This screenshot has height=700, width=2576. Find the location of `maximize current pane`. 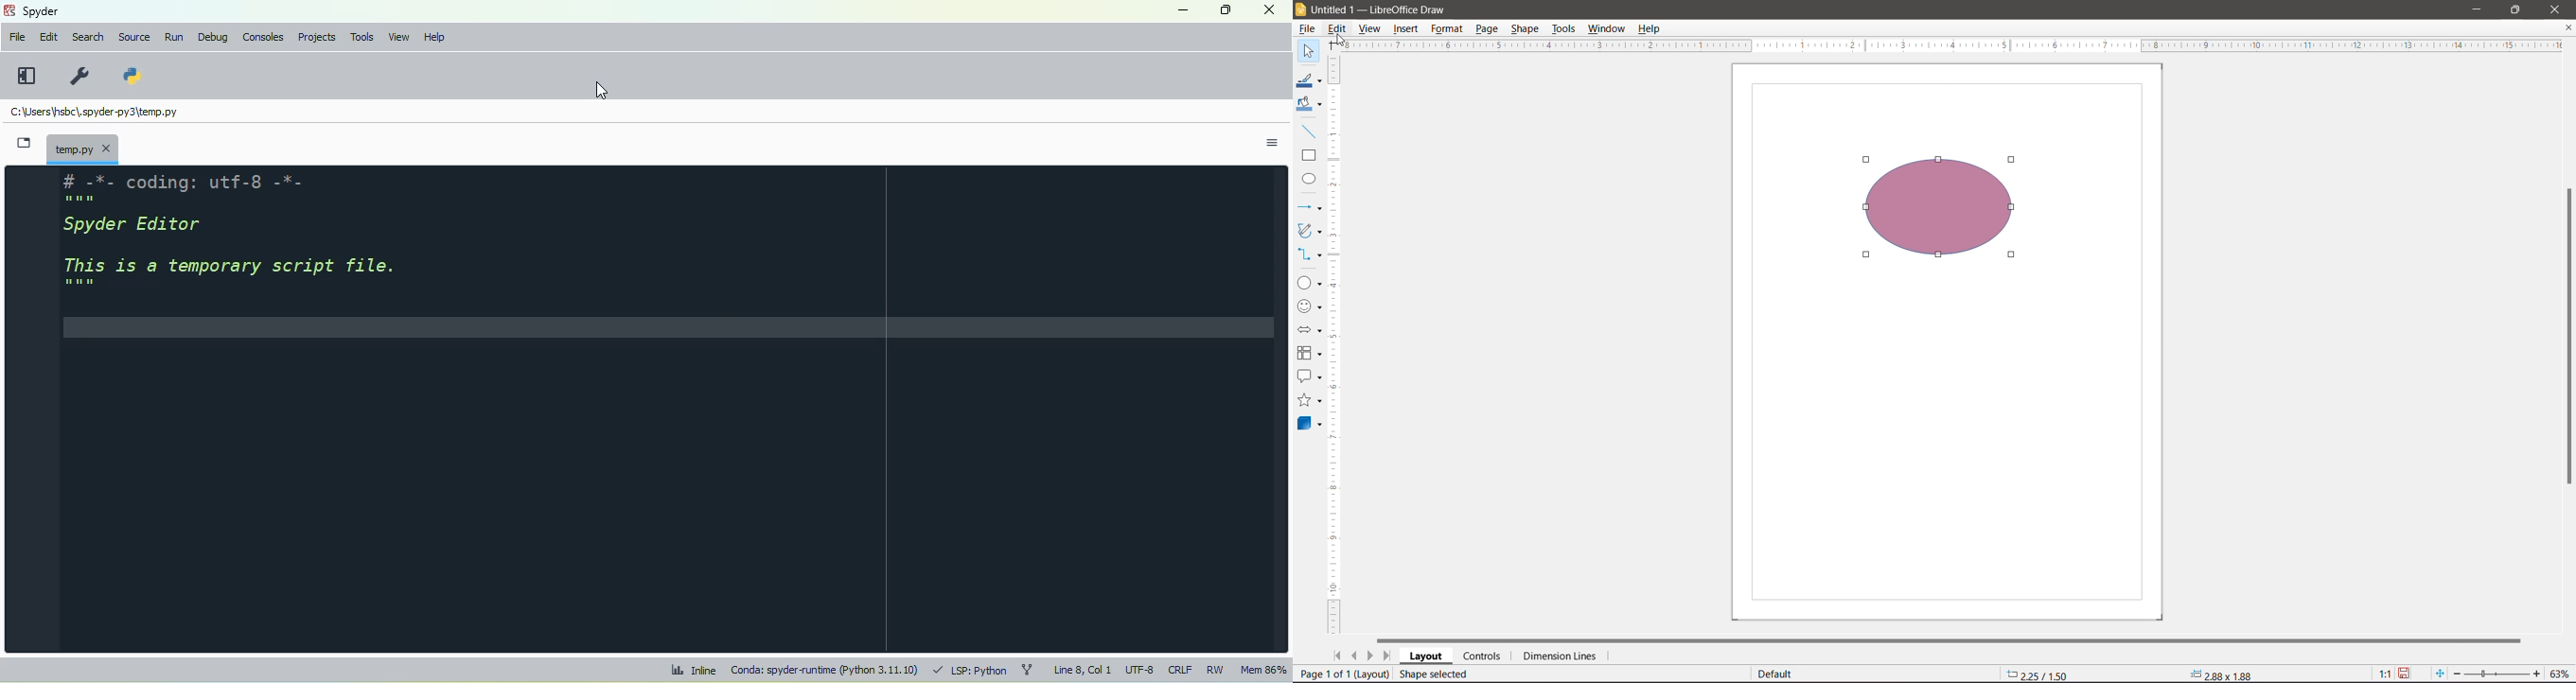

maximize current pane is located at coordinates (27, 76).